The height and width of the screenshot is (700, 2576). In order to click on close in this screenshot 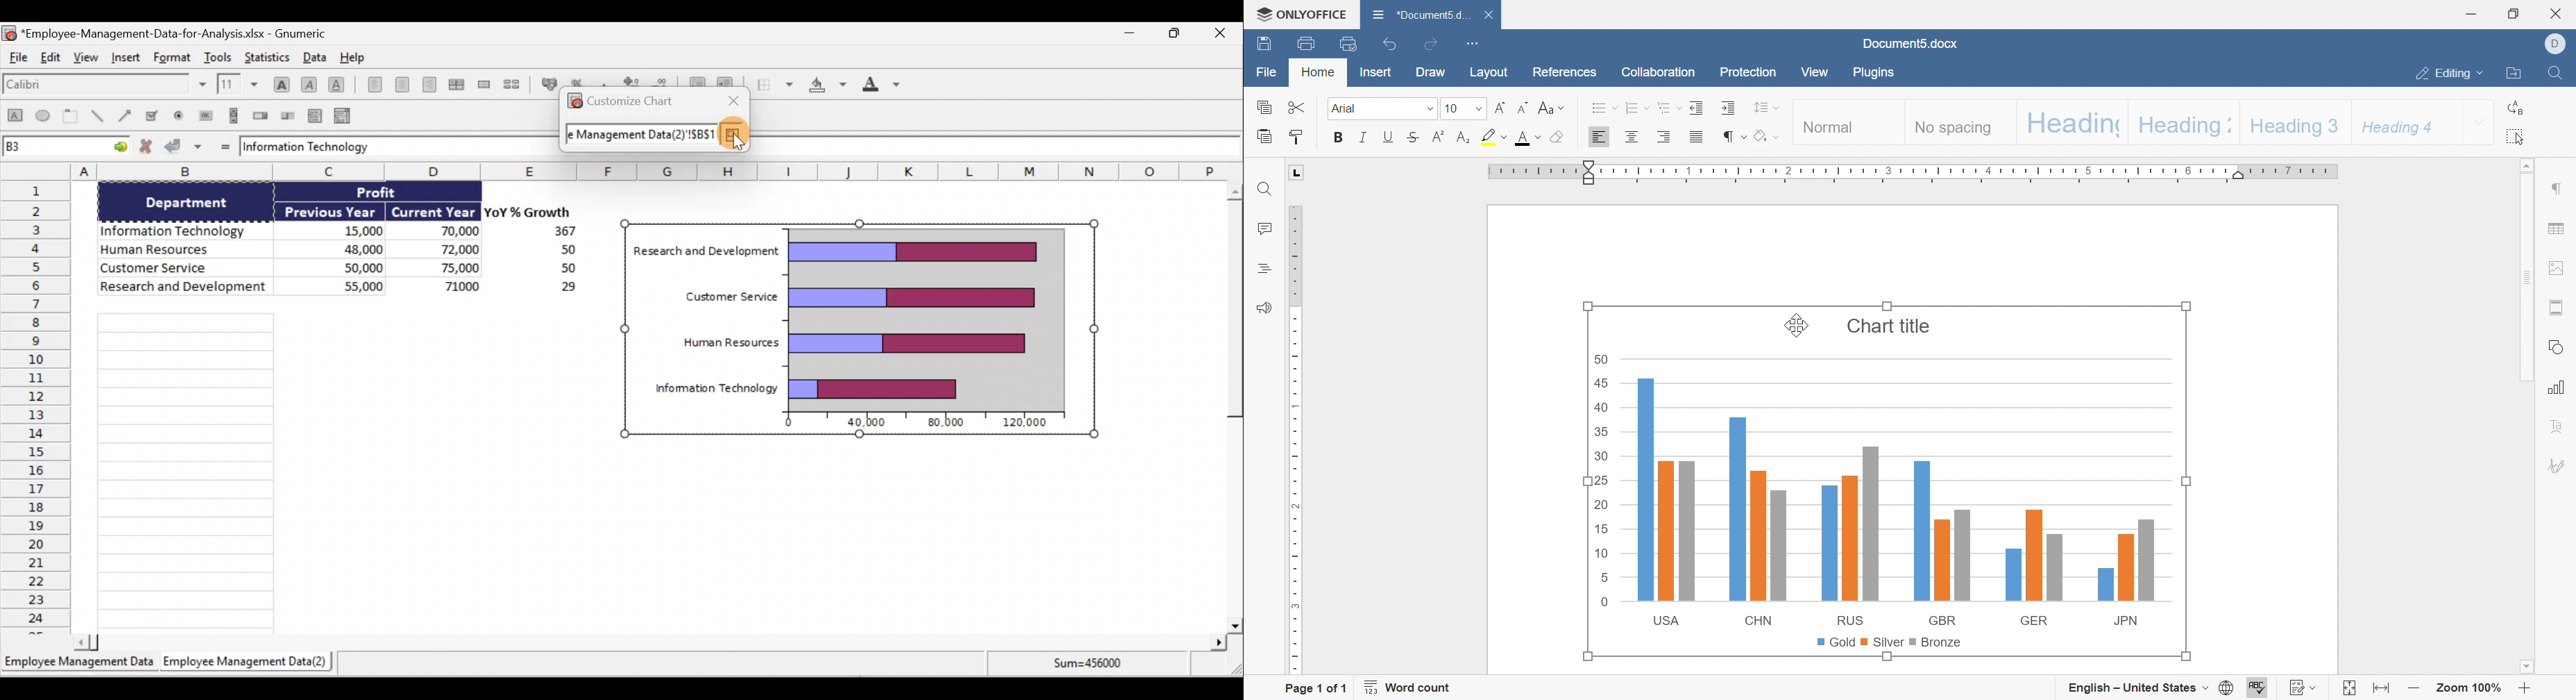, I will do `click(2557, 13)`.